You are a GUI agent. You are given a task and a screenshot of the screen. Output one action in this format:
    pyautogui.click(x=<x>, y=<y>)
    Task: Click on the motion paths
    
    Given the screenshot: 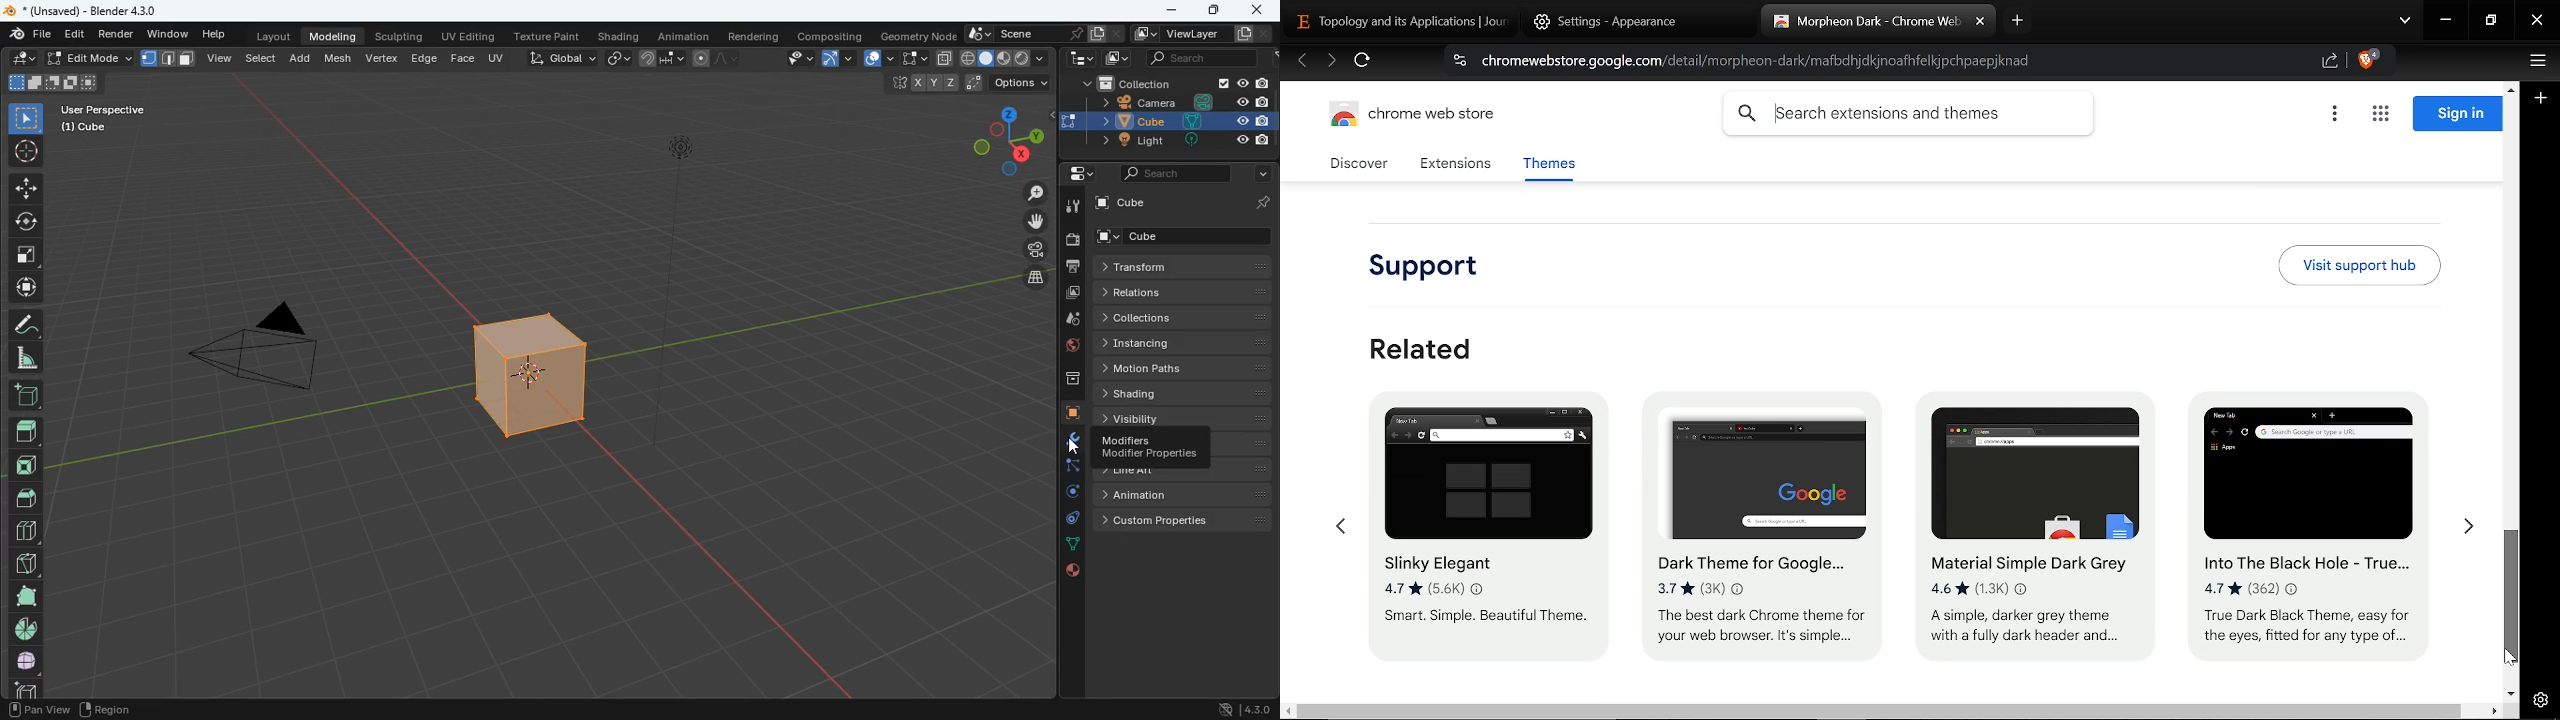 What is the action you would take?
    pyautogui.click(x=1188, y=368)
    